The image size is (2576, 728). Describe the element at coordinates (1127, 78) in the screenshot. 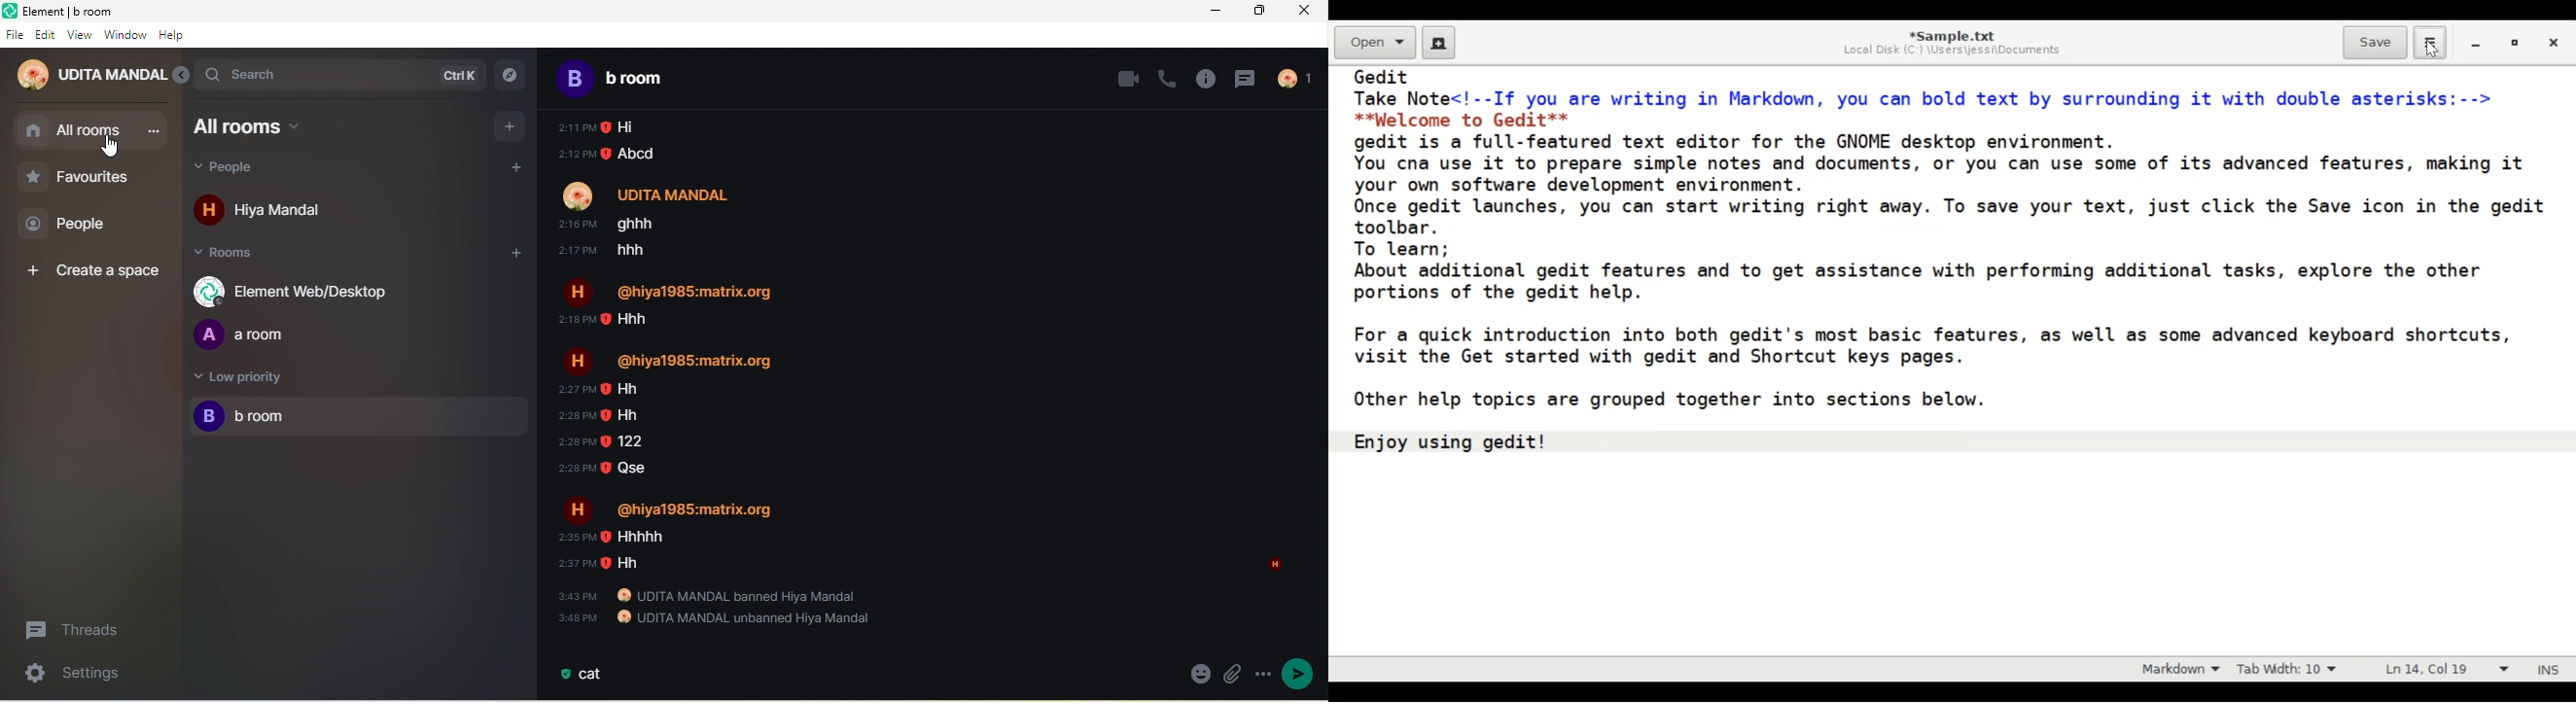

I see `video call` at that location.